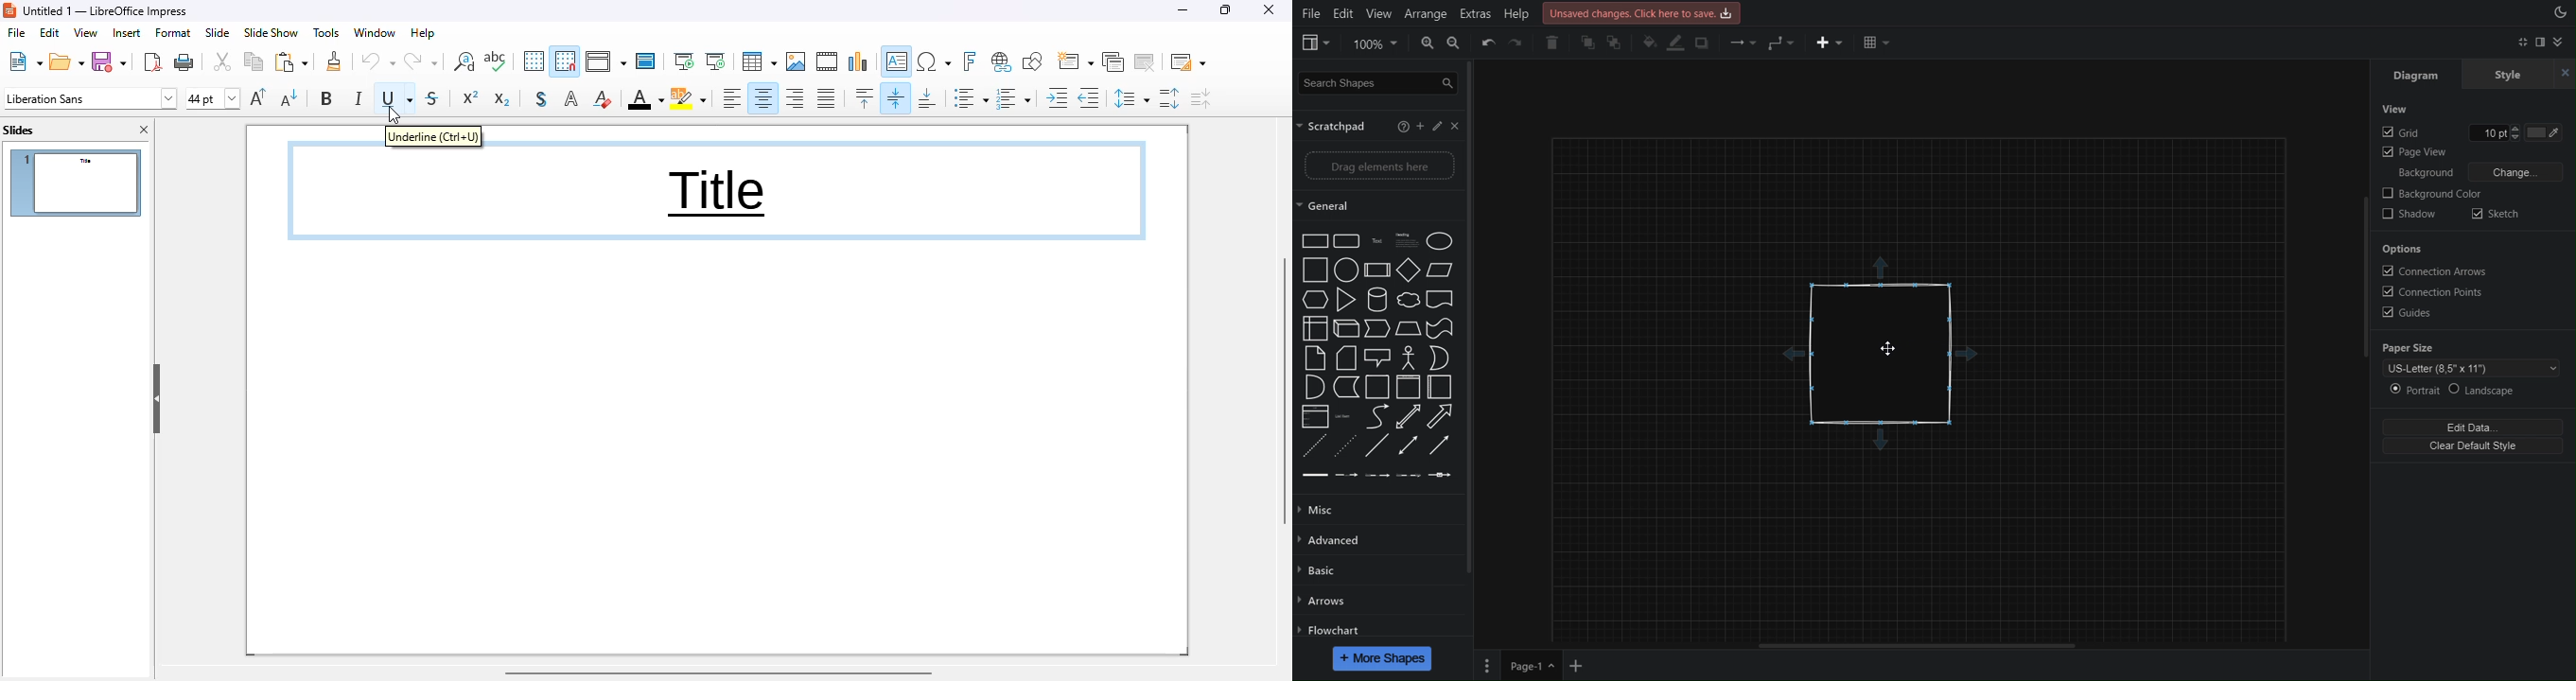 The image size is (2576, 700). Describe the element at coordinates (1034, 61) in the screenshot. I see `show draw functions` at that location.